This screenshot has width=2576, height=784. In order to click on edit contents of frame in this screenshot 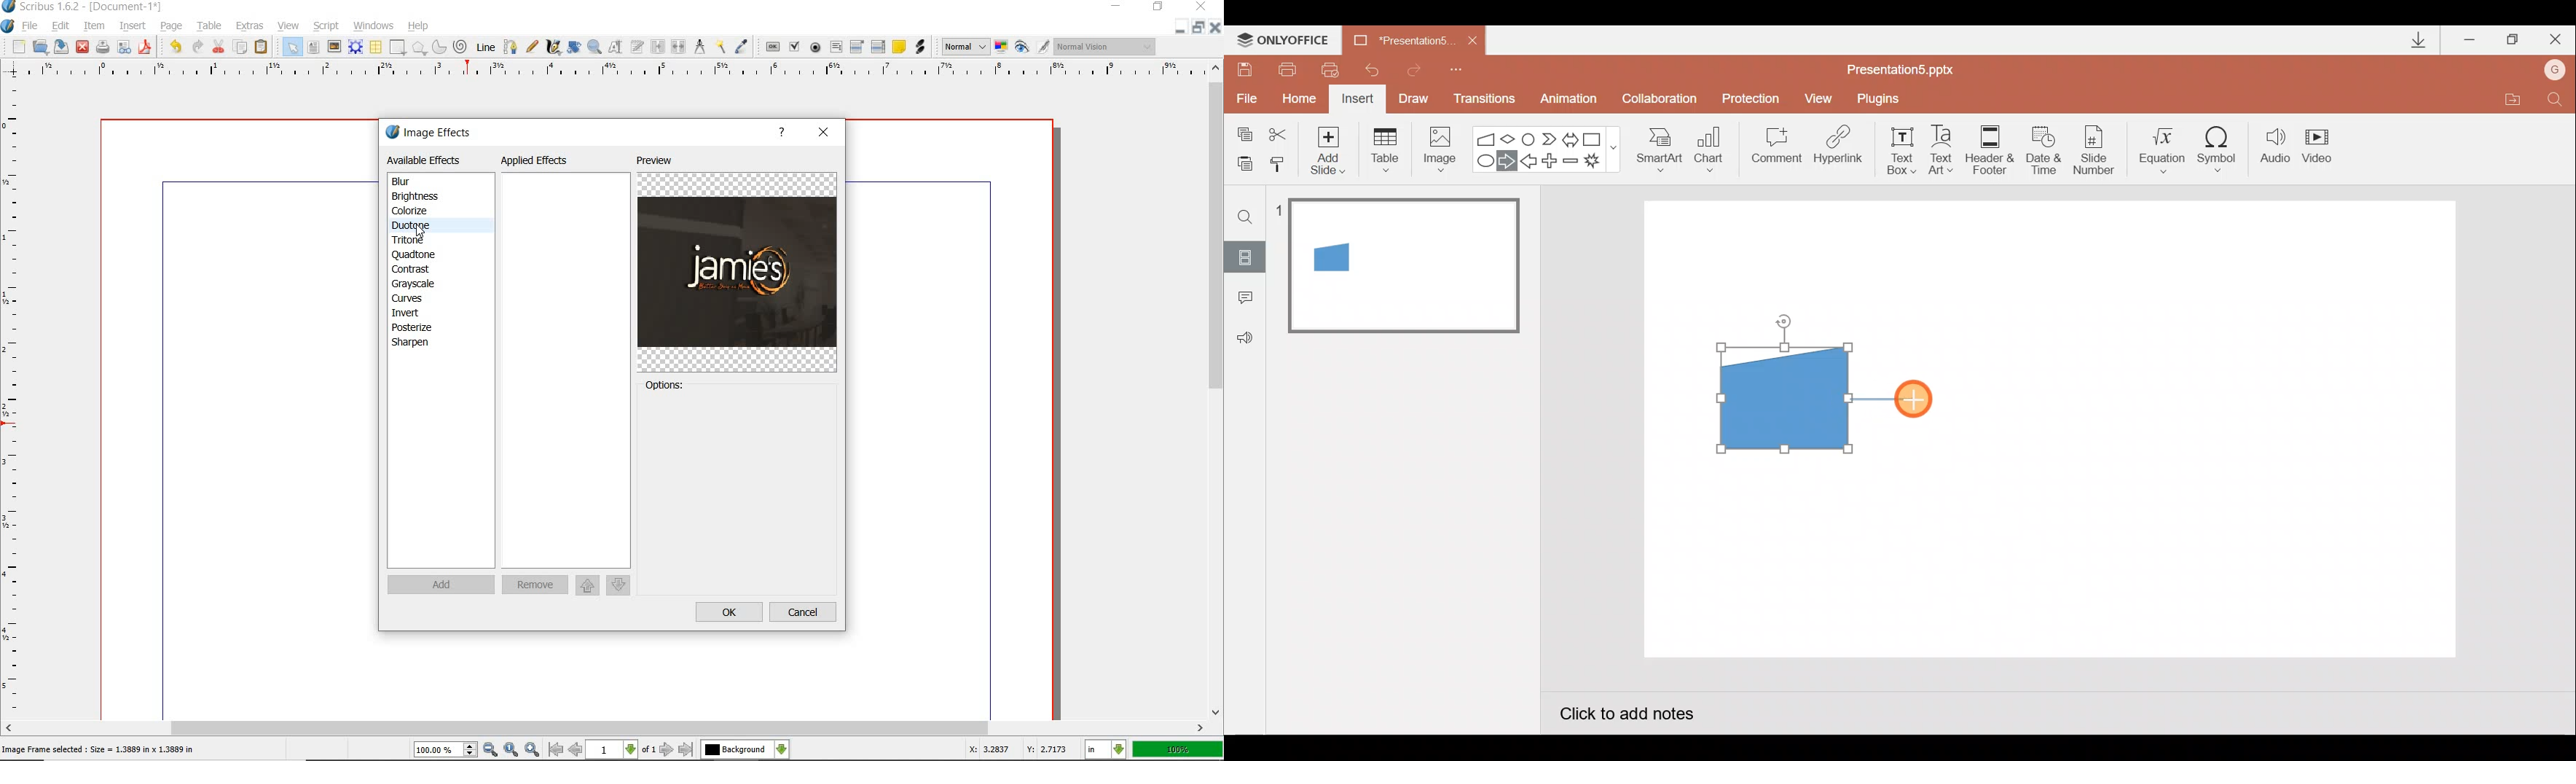, I will do `click(615, 47)`.